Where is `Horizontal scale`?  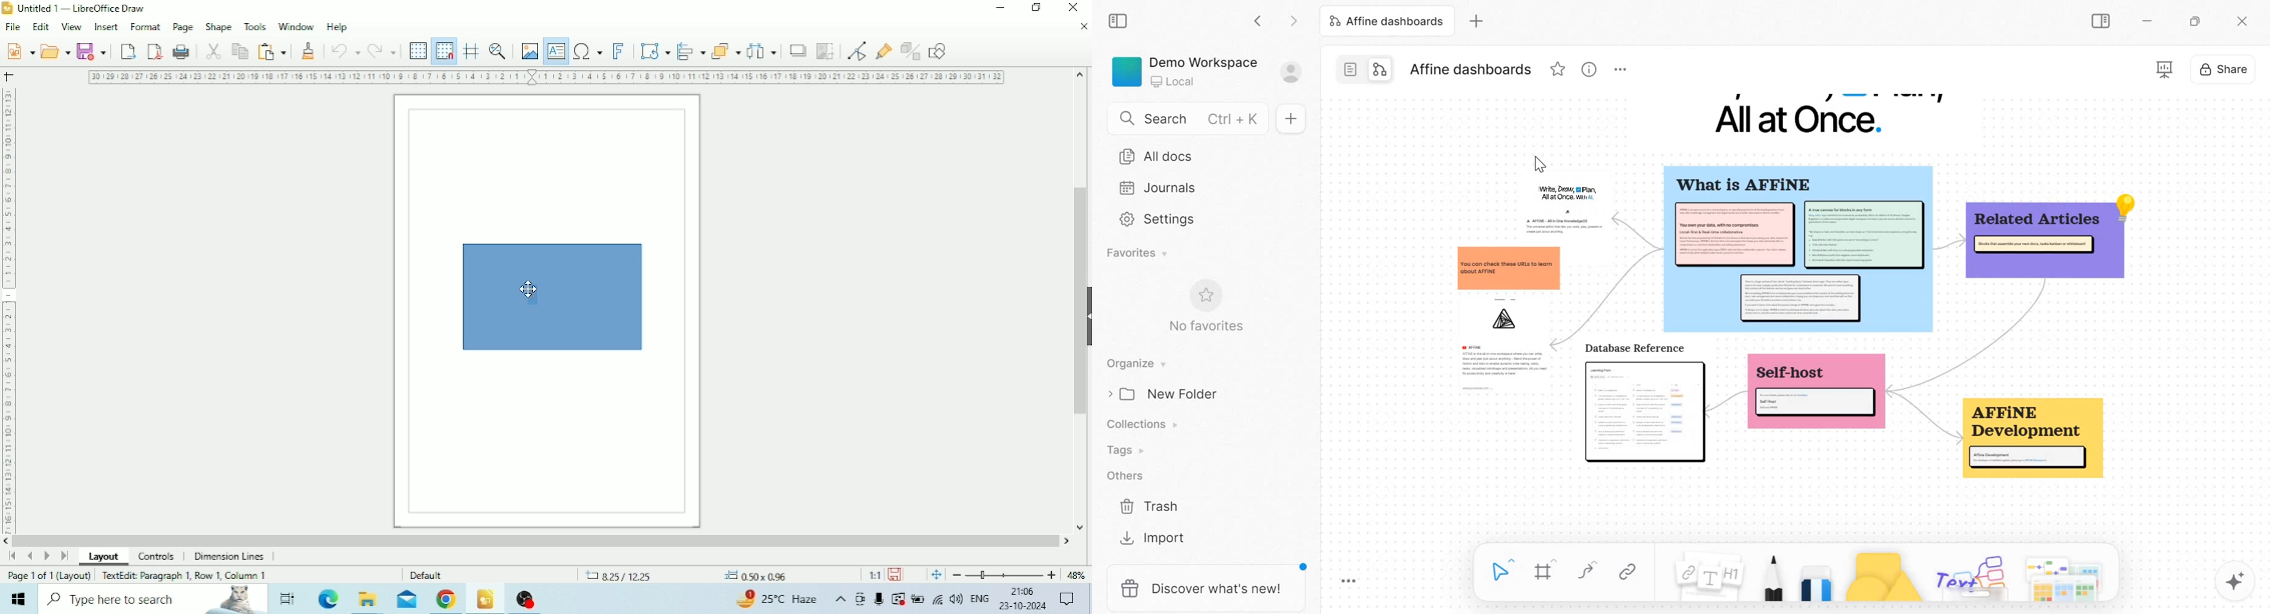
Horizontal scale is located at coordinates (548, 78).